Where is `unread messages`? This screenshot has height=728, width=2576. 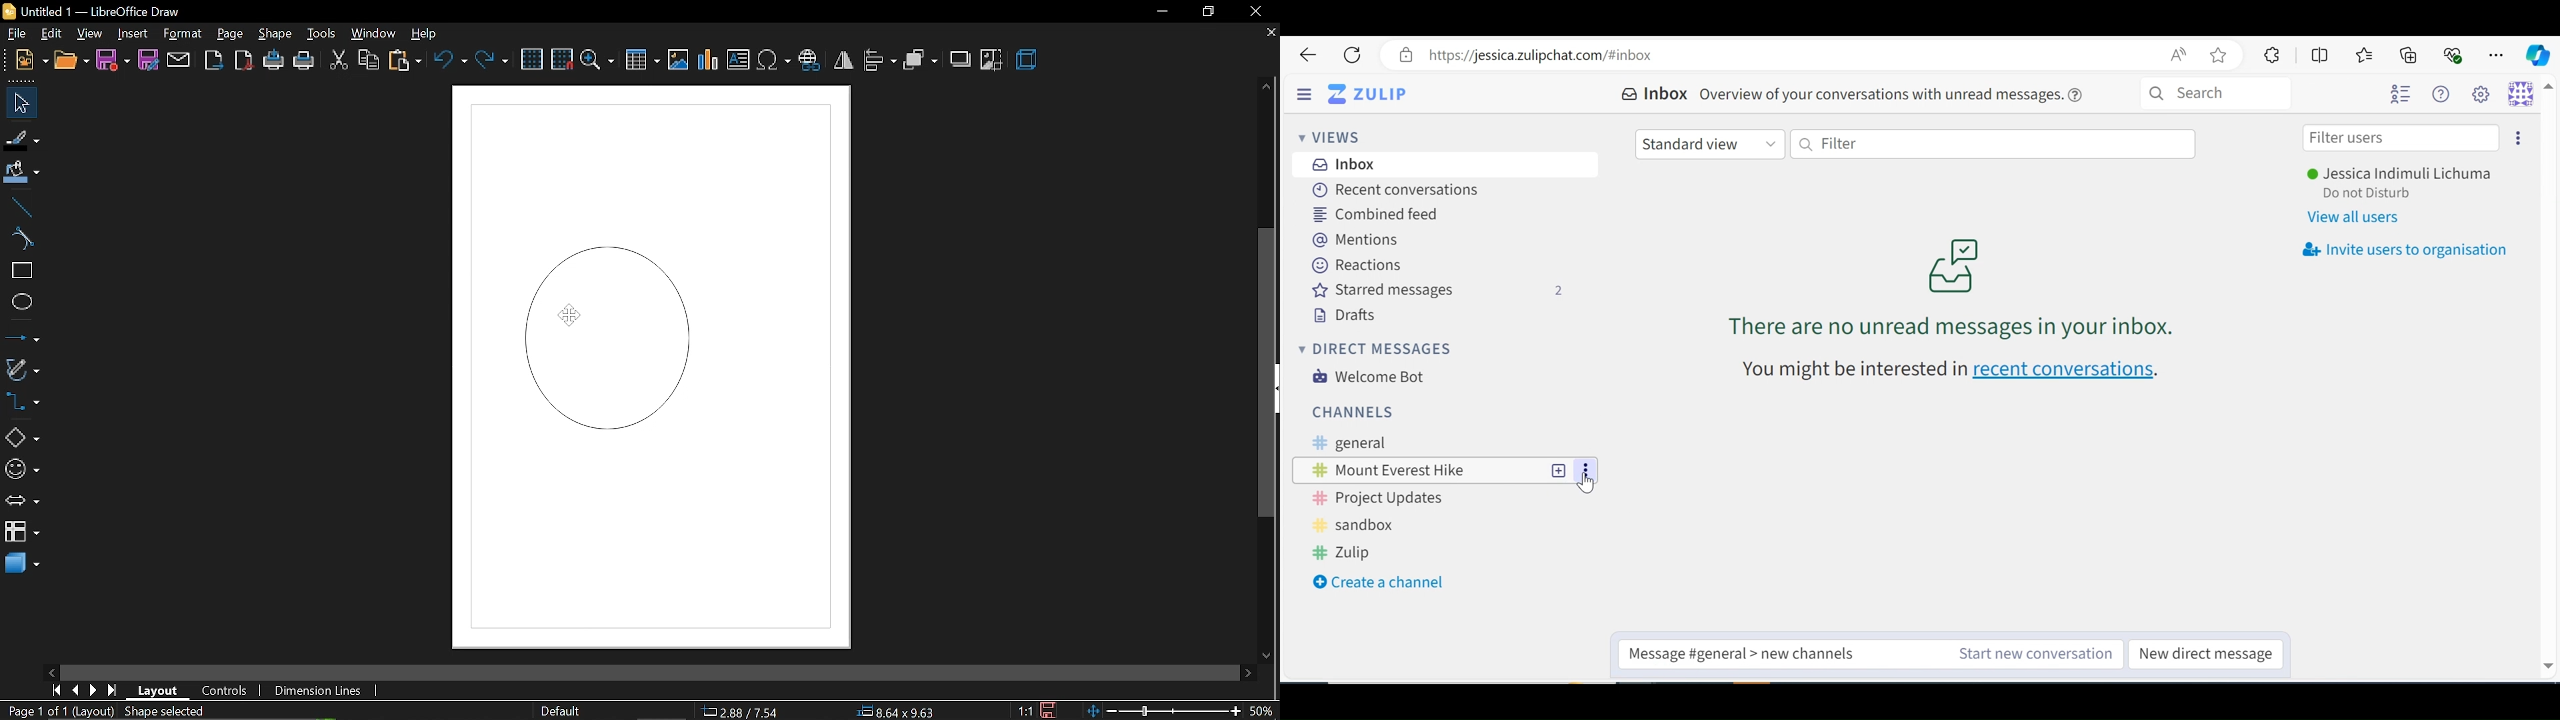
unread messages is located at coordinates (1951, 287).